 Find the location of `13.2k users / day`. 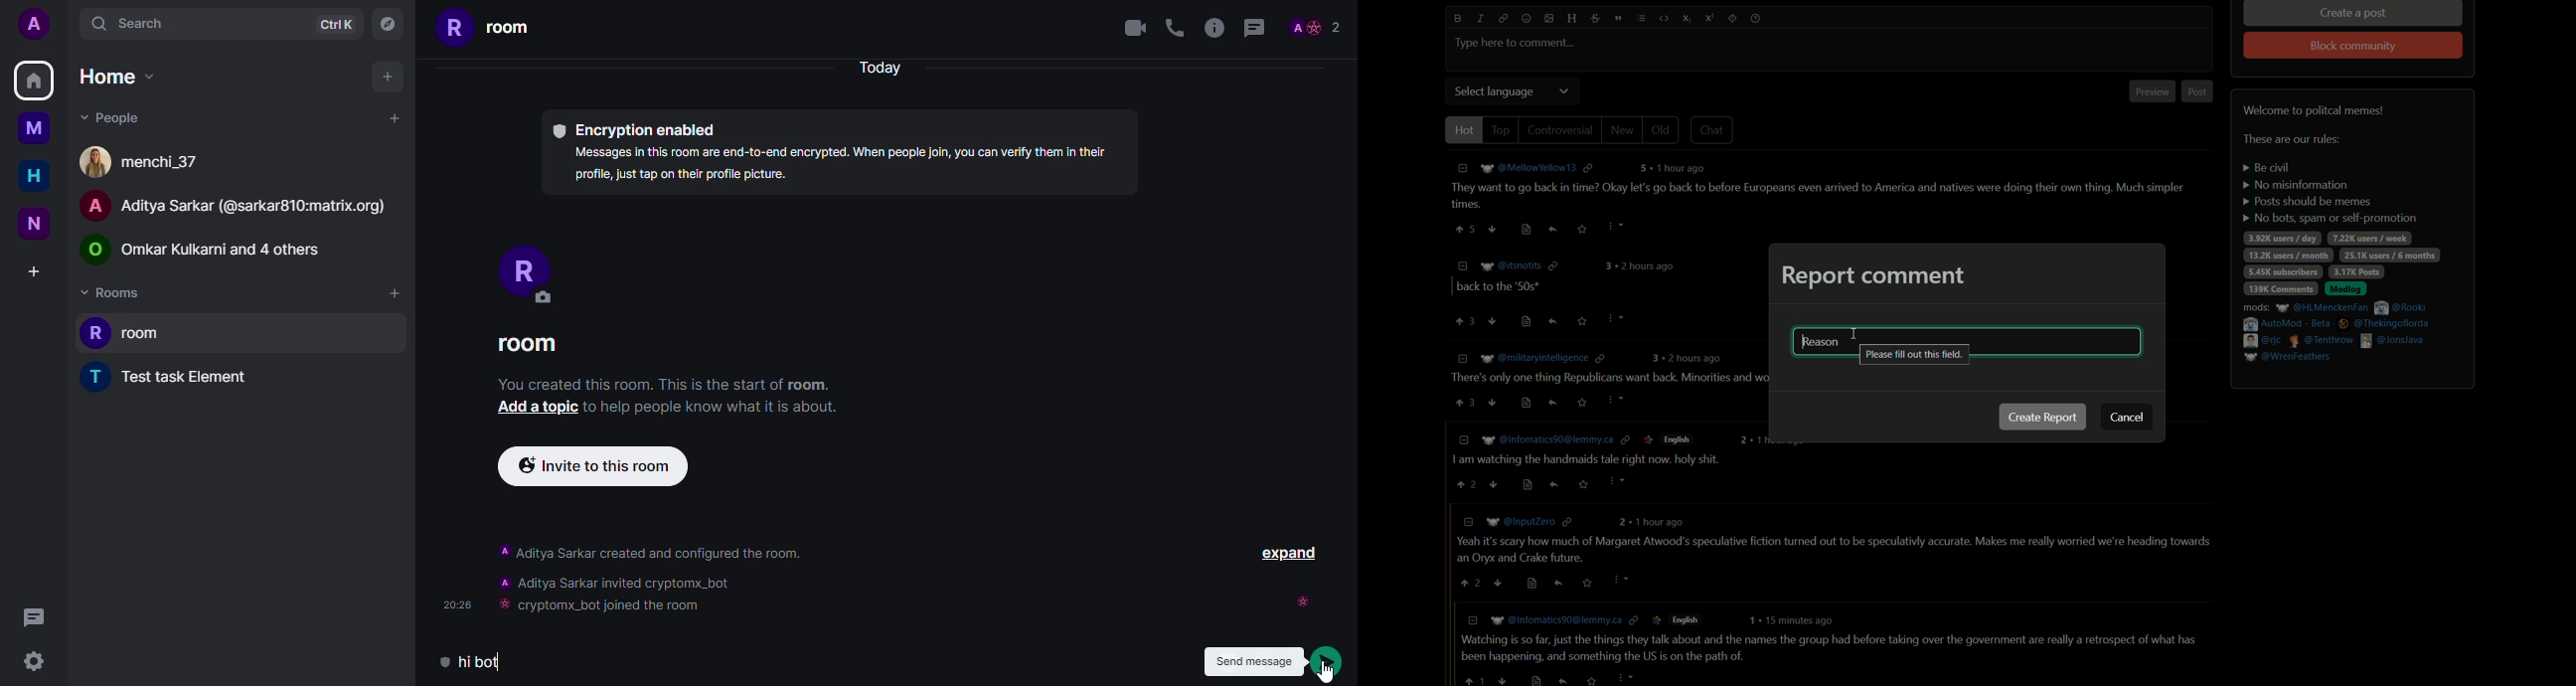

13.2k users / day is located at coordinates (2288, 255).